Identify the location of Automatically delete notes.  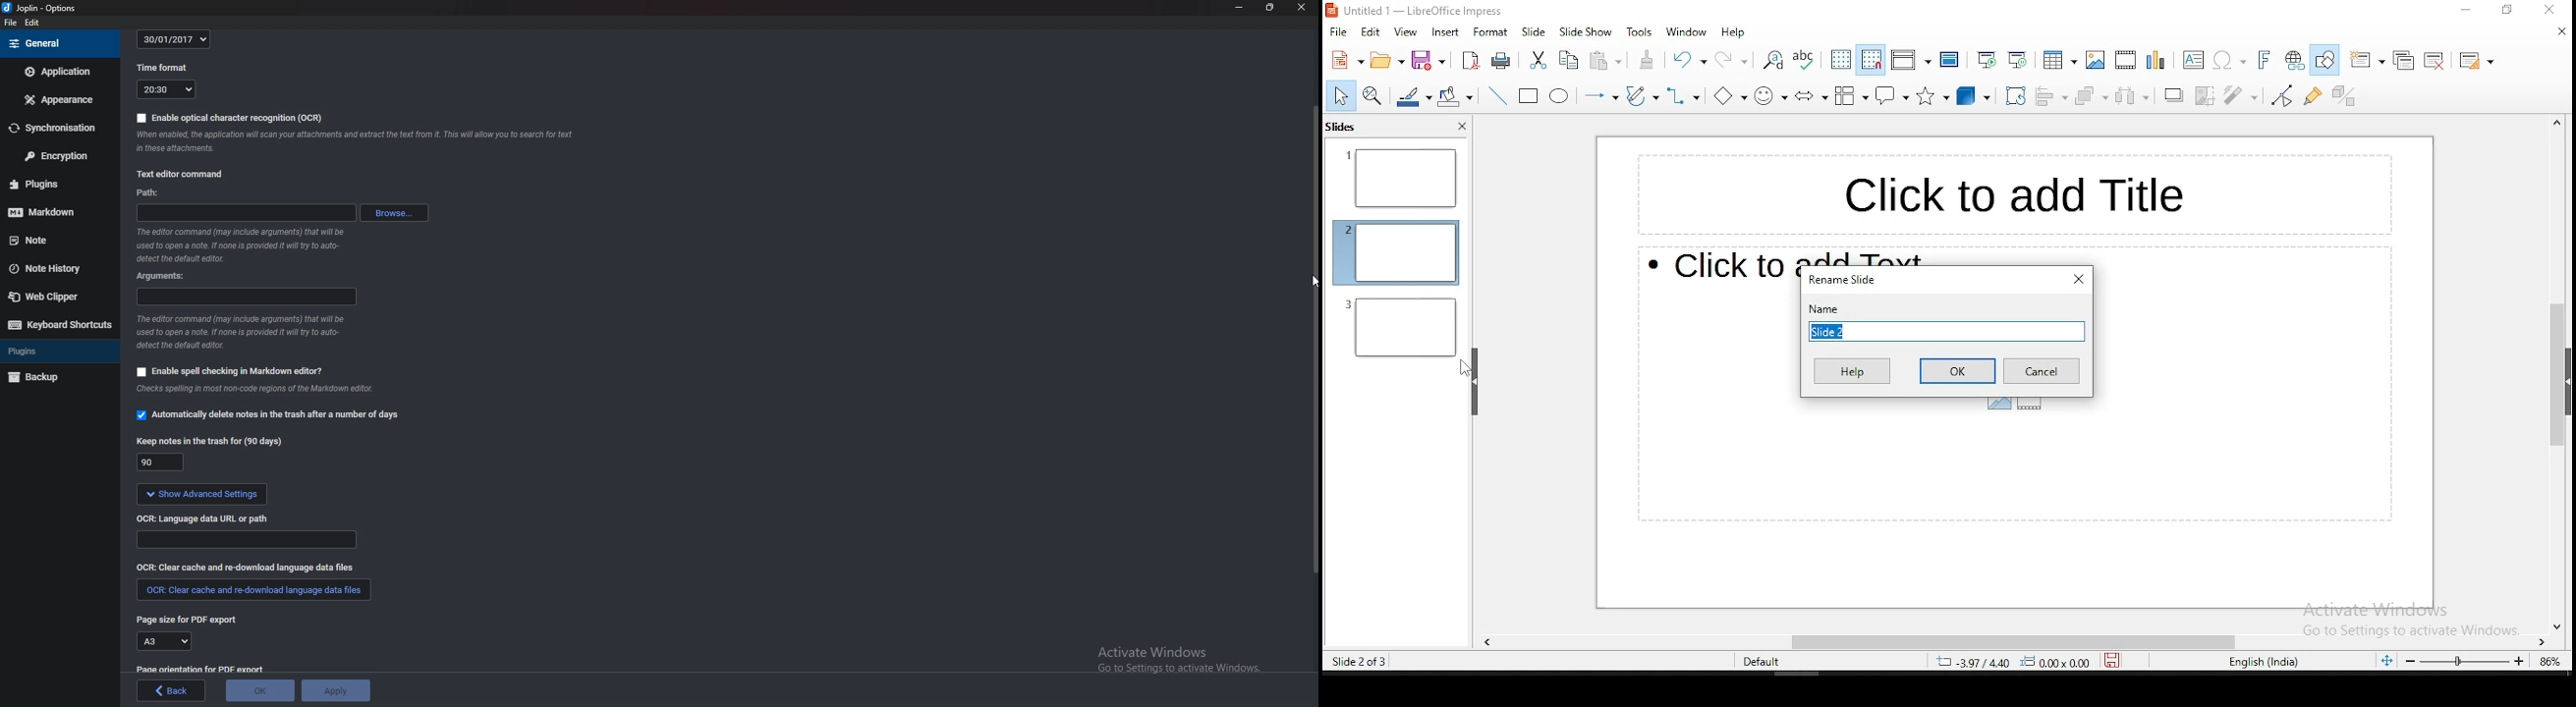
(266, 415).